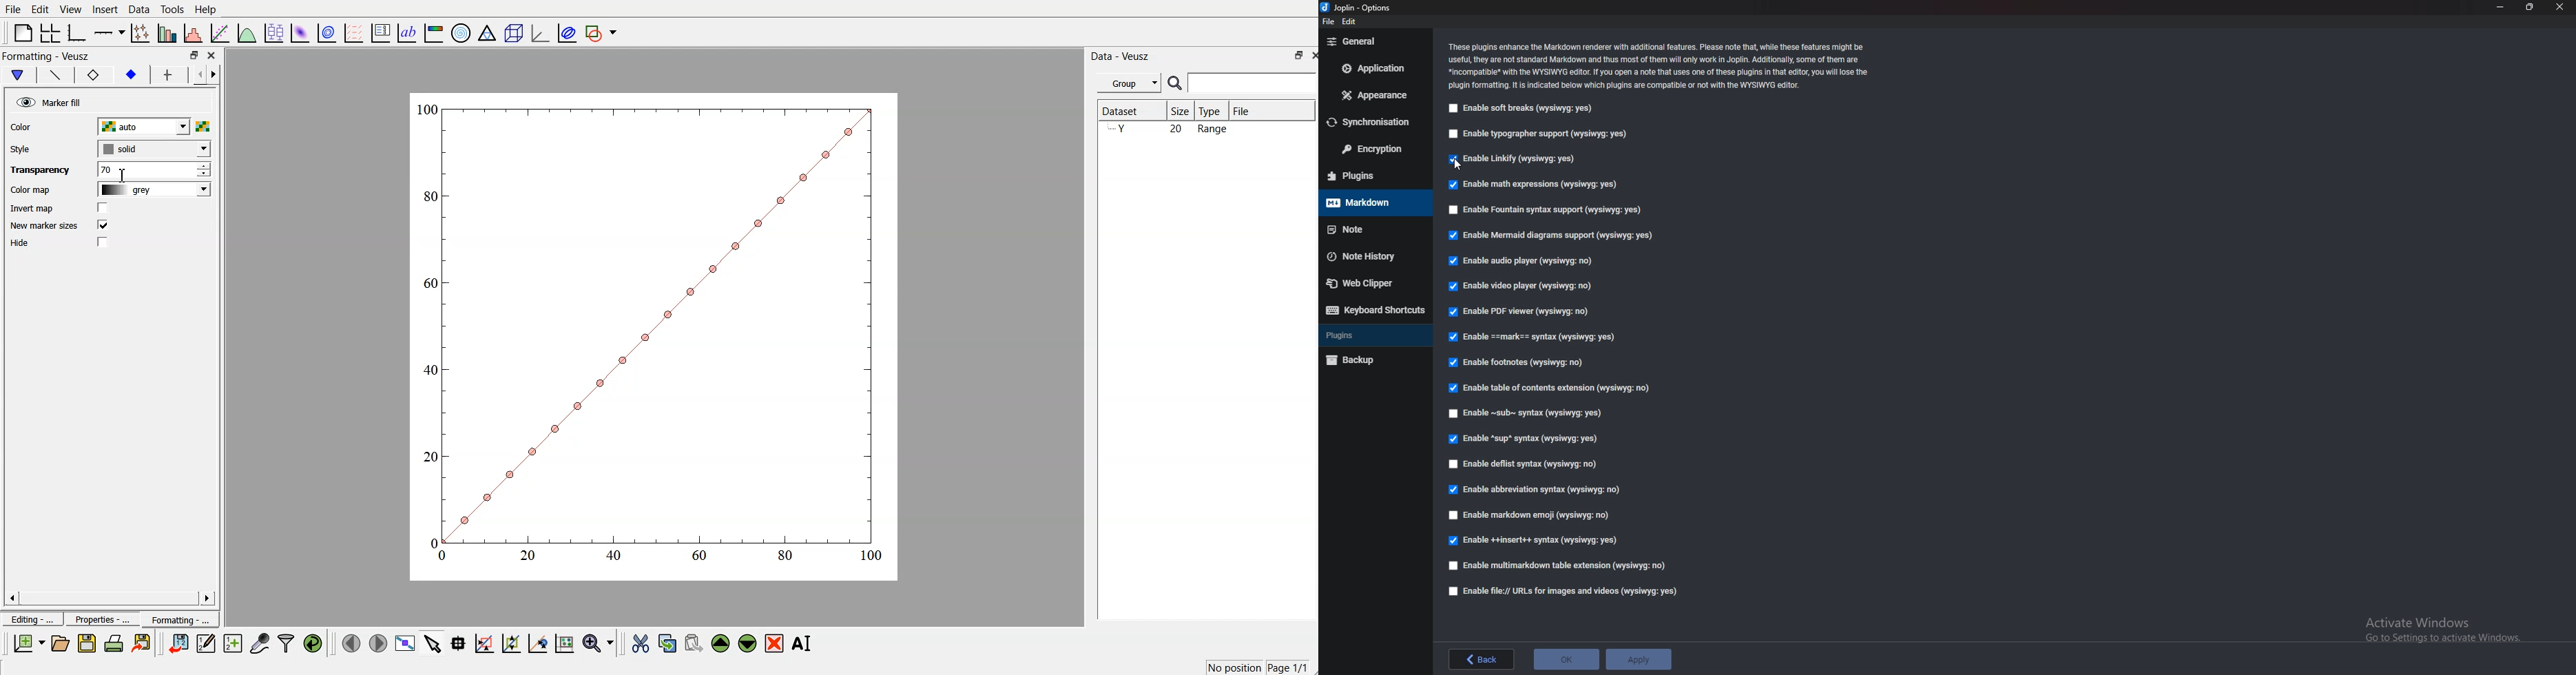 The image size is (2576, 700). Describe the element at coordinates (349, 642) in the screenshot. I see `Move to previous page` at that location.